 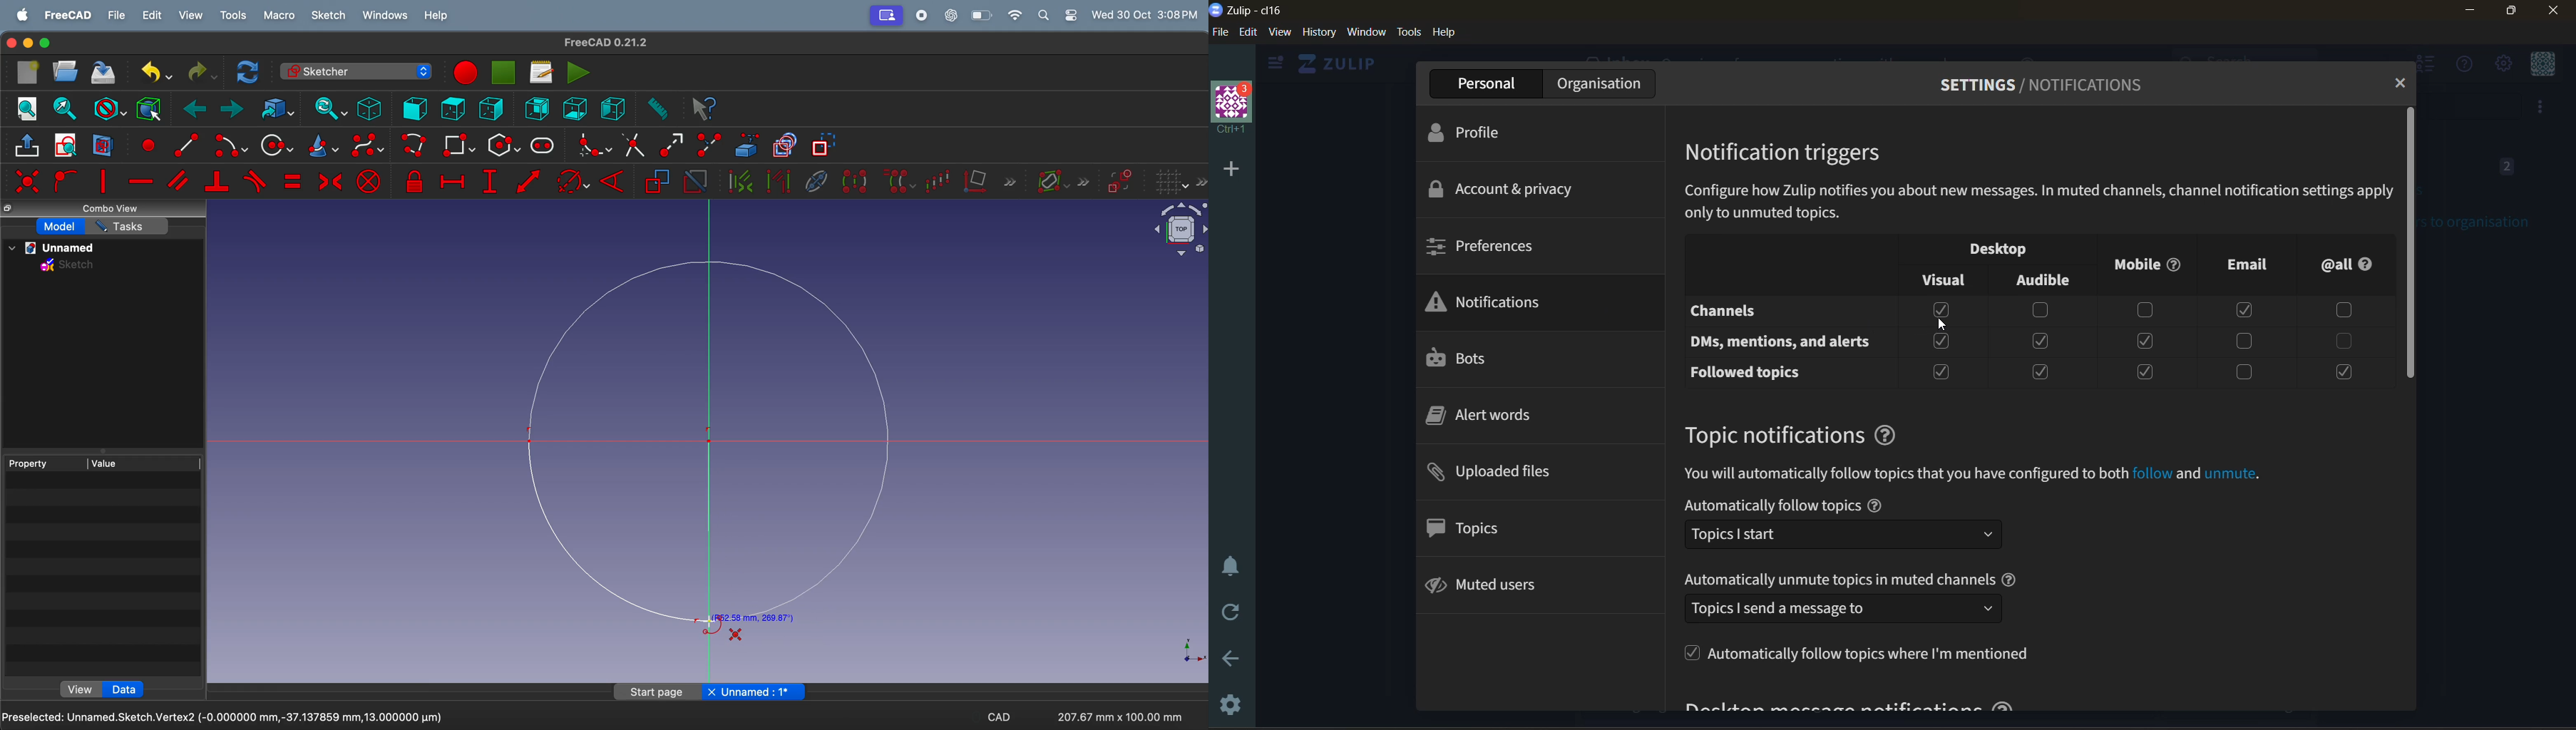 I want to click on checkbox, so click(x=2143, y=371).